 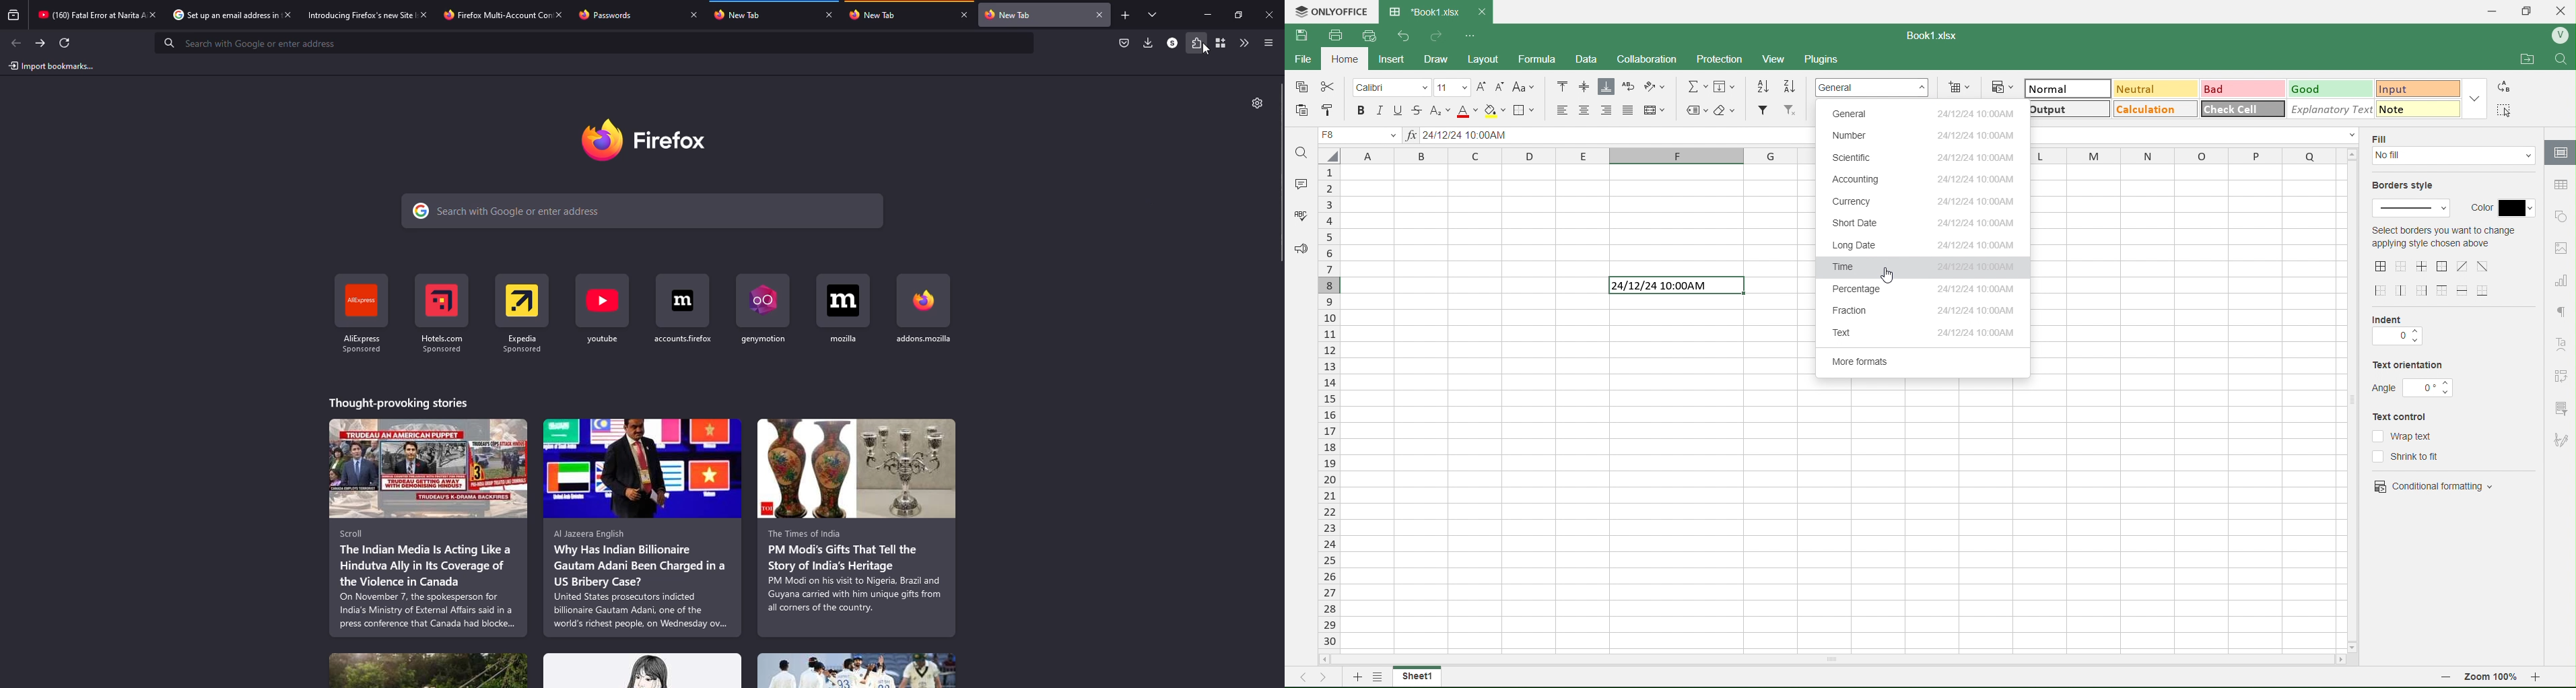 What do you see at coordinates (926, 315) in the screenshot?
I see `shortcut` at bounding box center [926, 315].